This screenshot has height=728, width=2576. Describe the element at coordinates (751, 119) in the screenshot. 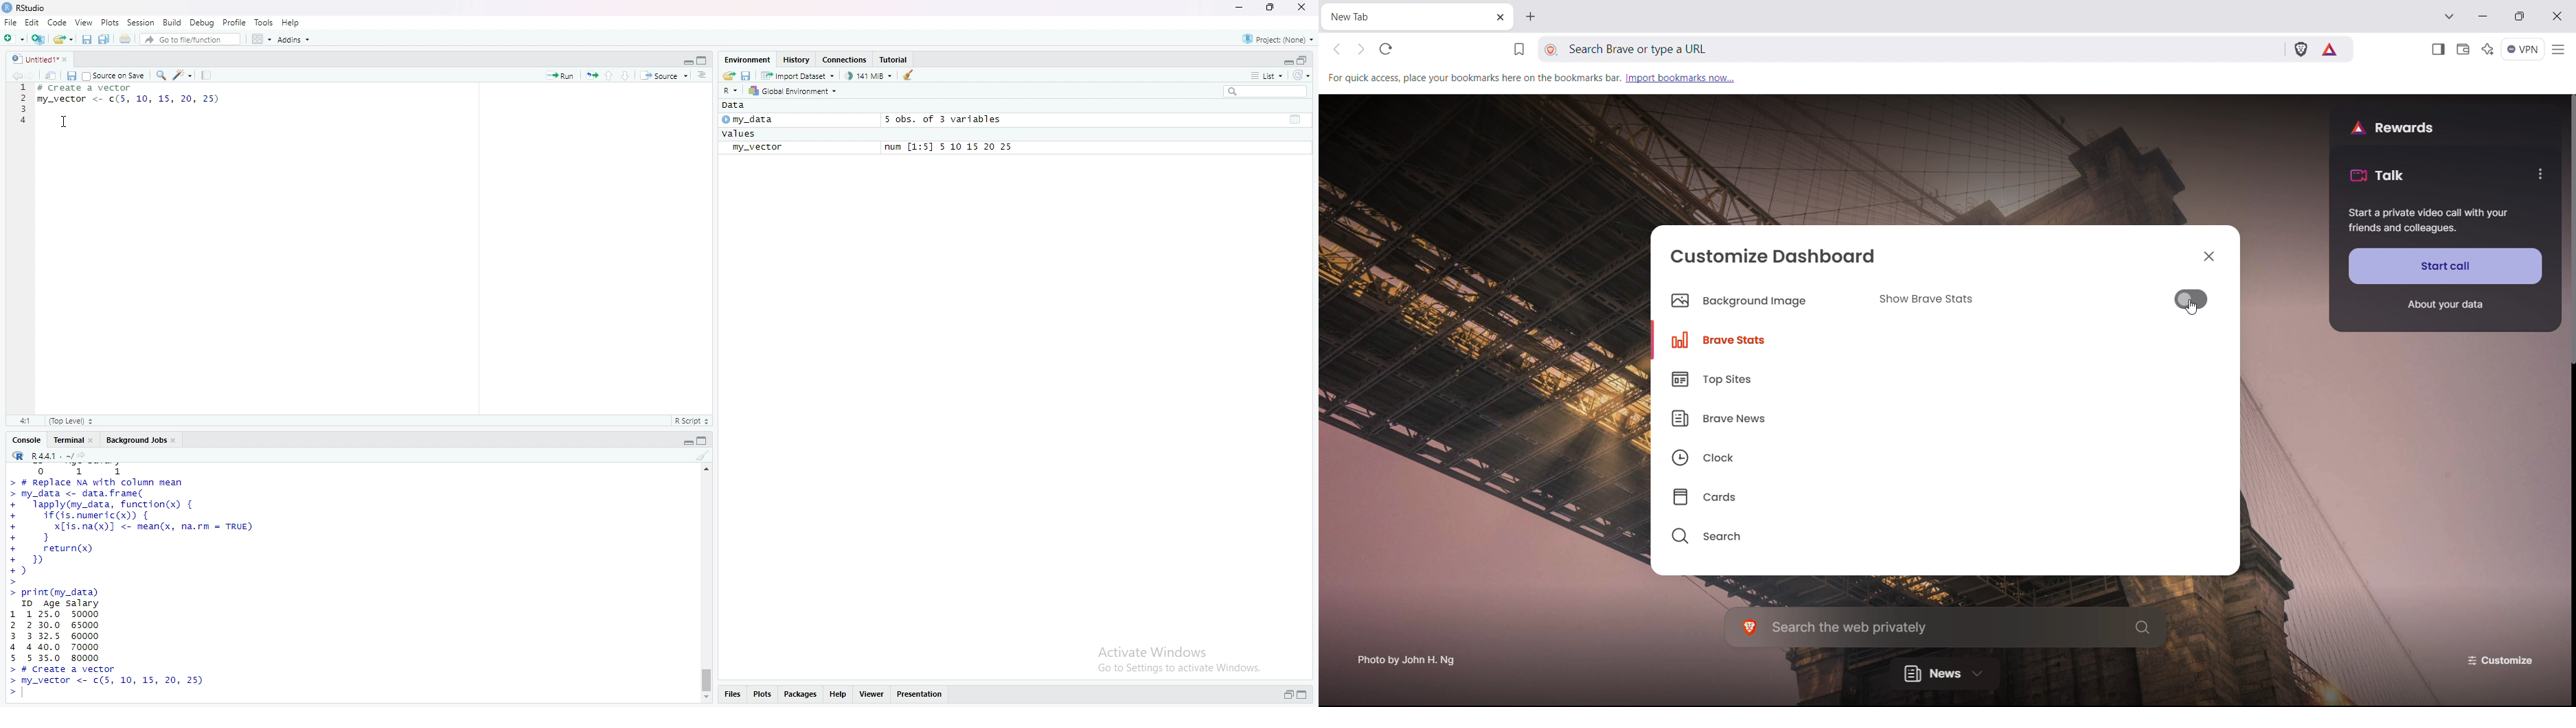

I see `my_data` at that location.